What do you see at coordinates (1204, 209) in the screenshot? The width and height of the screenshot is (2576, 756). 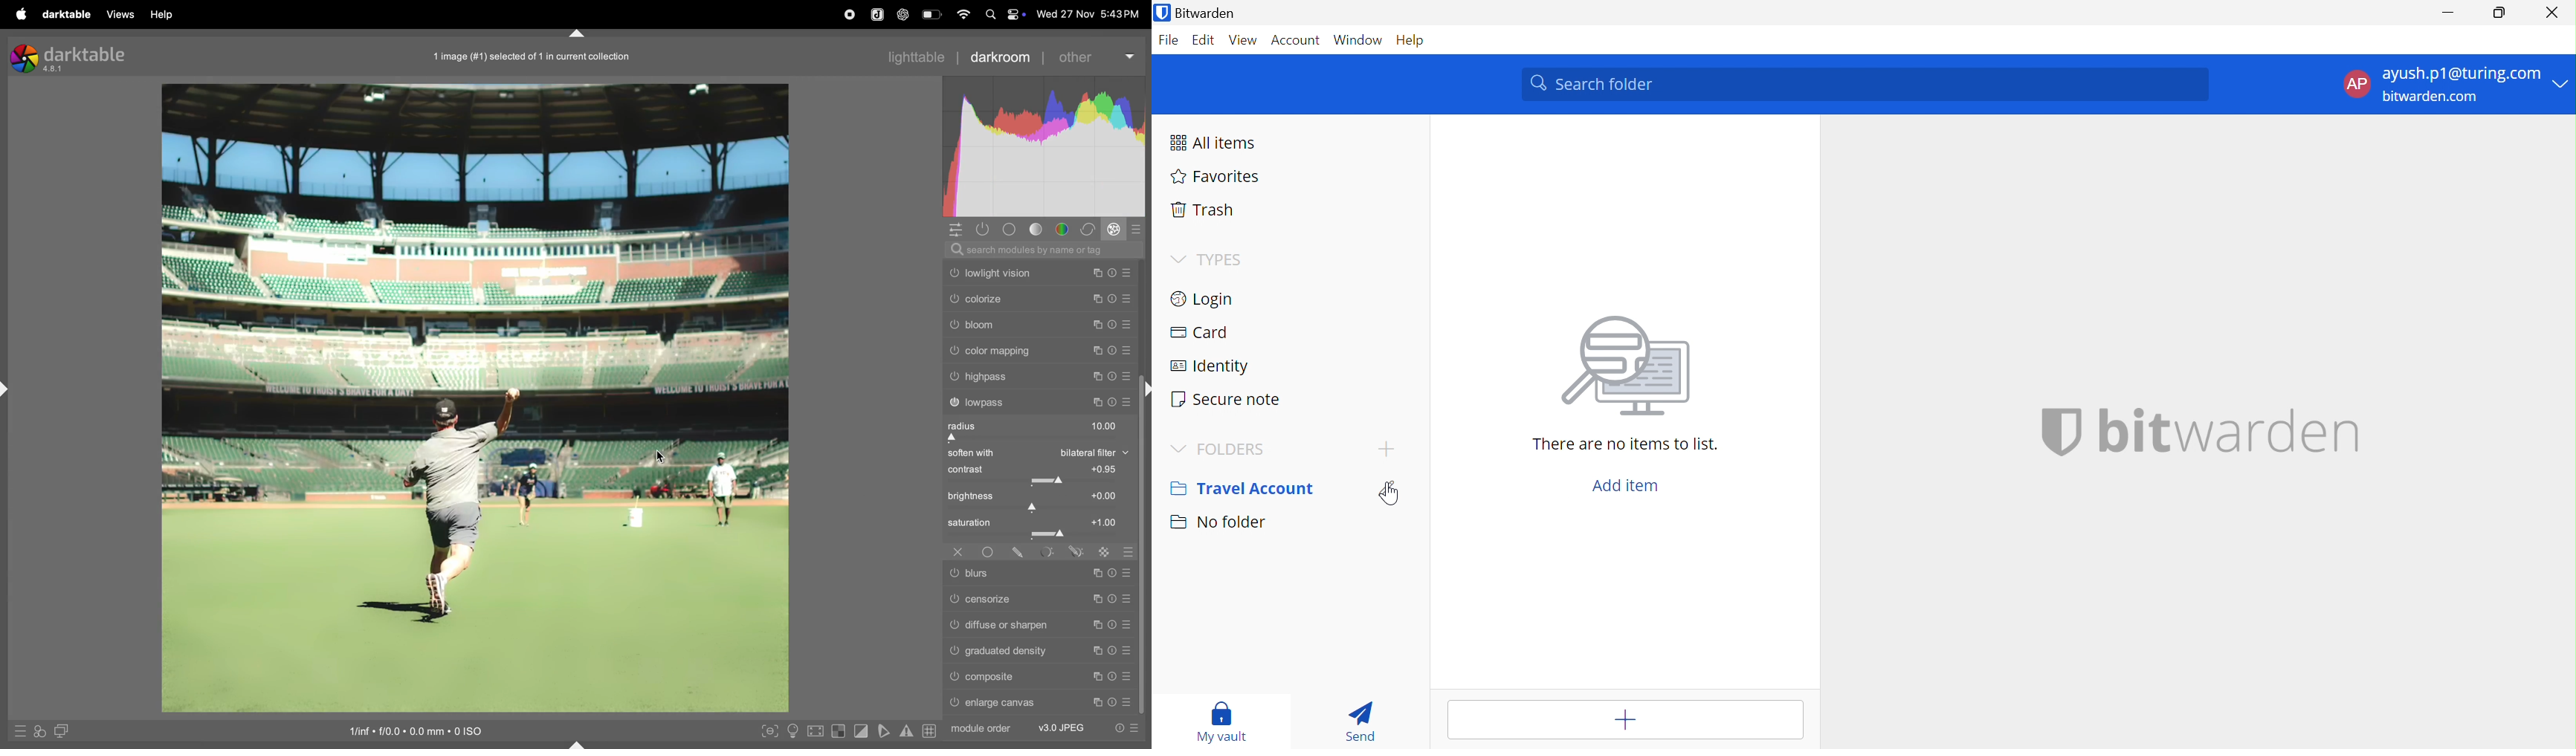 I see `Trash` at bounding box center [1204, 209].